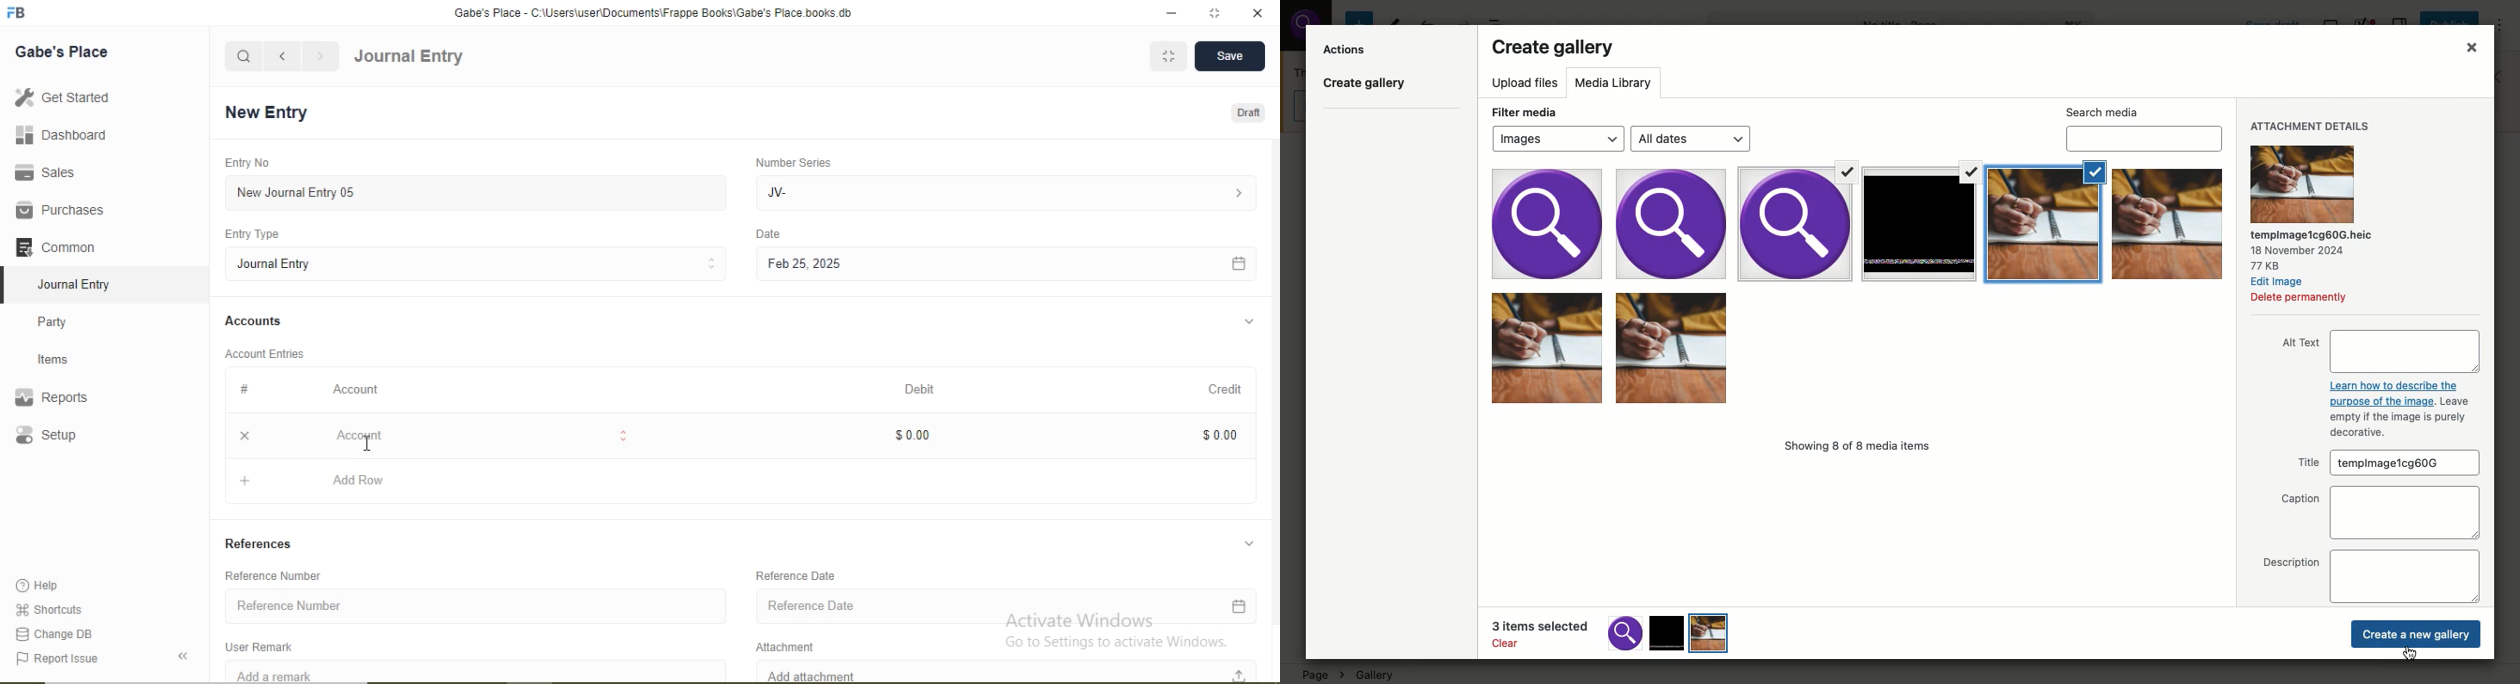 The height and width of the screenshot is (700, 2520). I want to click on Showing 8 of 8 media items, so click(1861, 448).